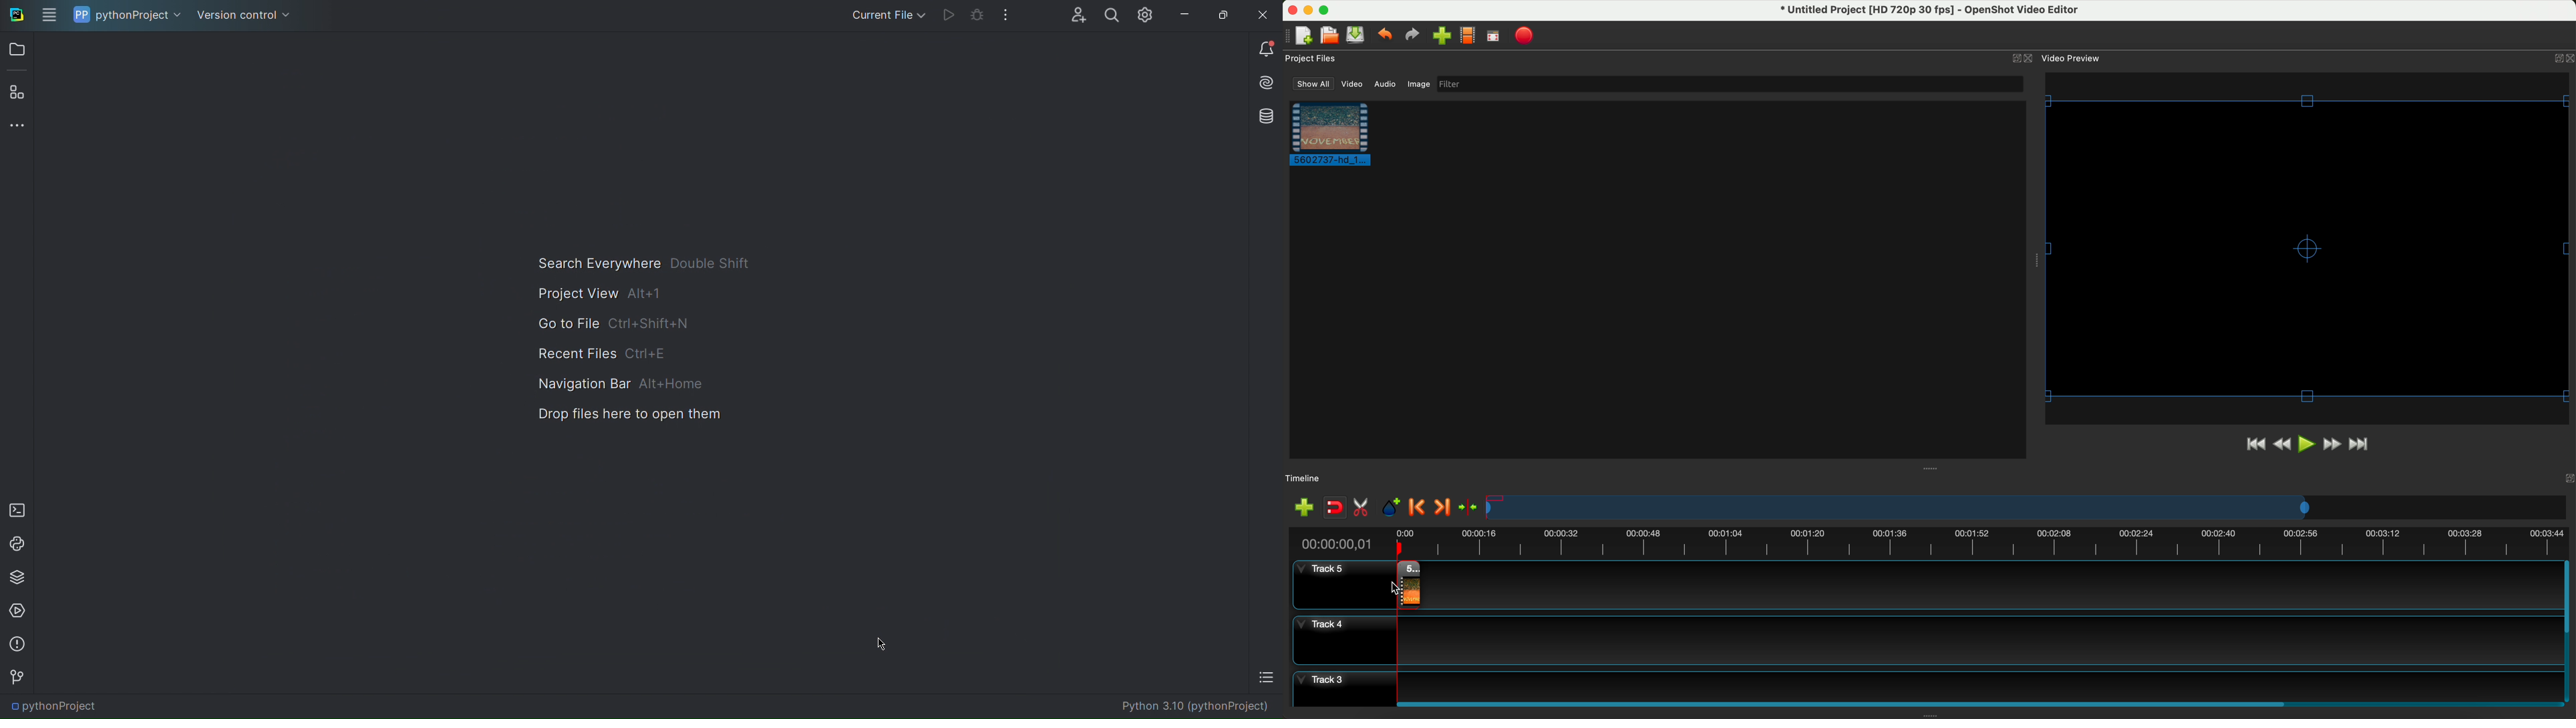  Describe the element at coordinates (17, 678) in the screenshot. I see `Version Control` at that location.